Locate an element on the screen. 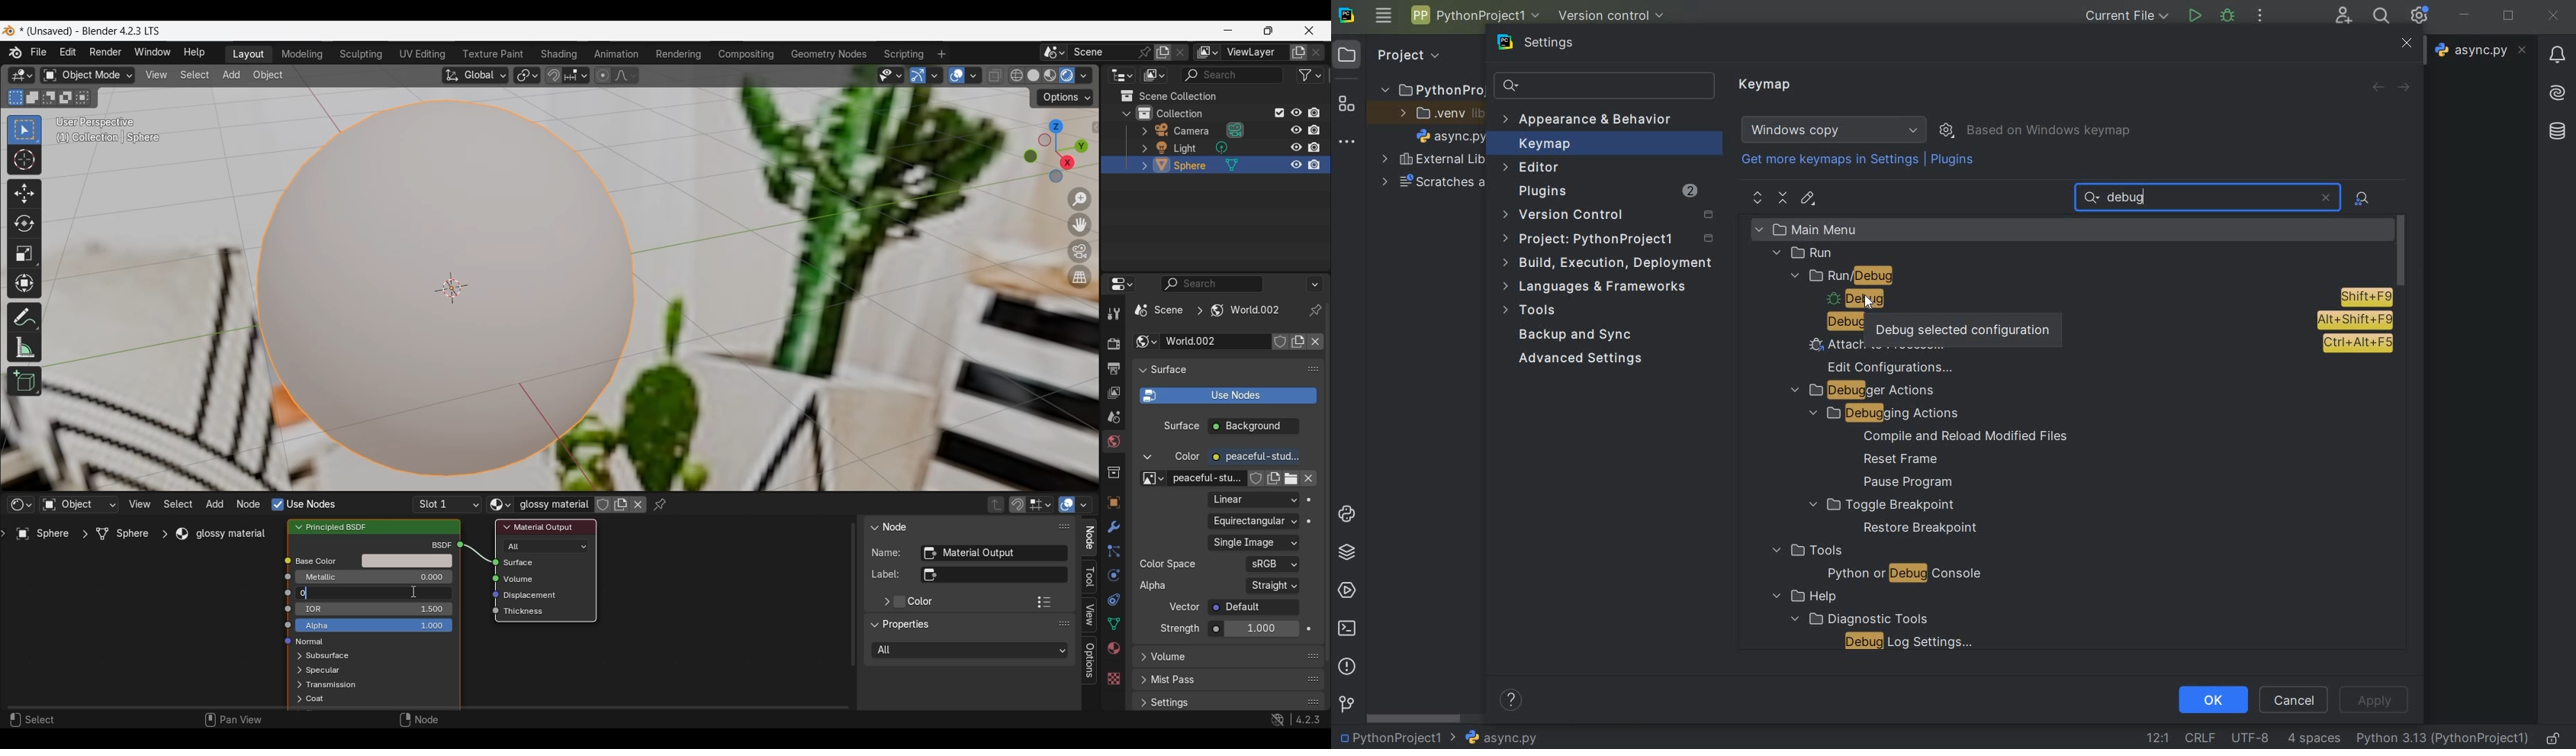 This screenshot has width=2576, height=756. label: is located at coordinates (886, 574).